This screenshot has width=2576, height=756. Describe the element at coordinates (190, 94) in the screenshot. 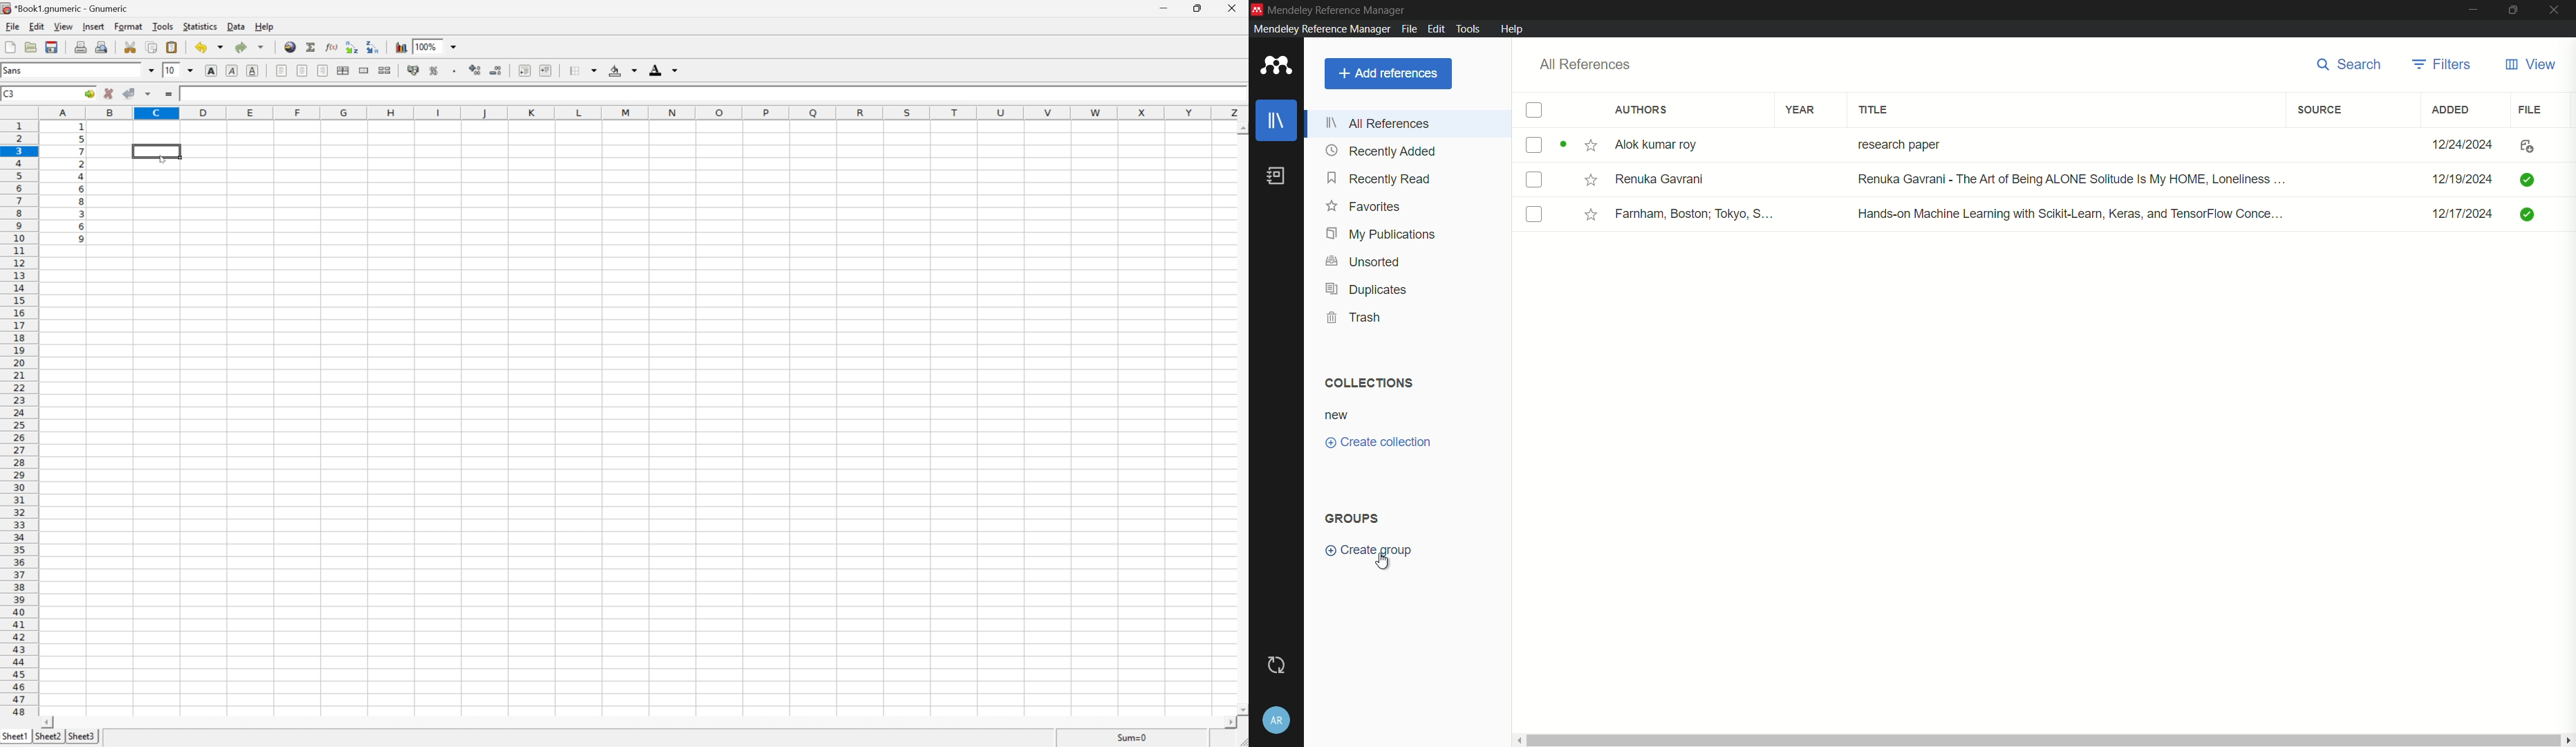

I see `1` at that location.